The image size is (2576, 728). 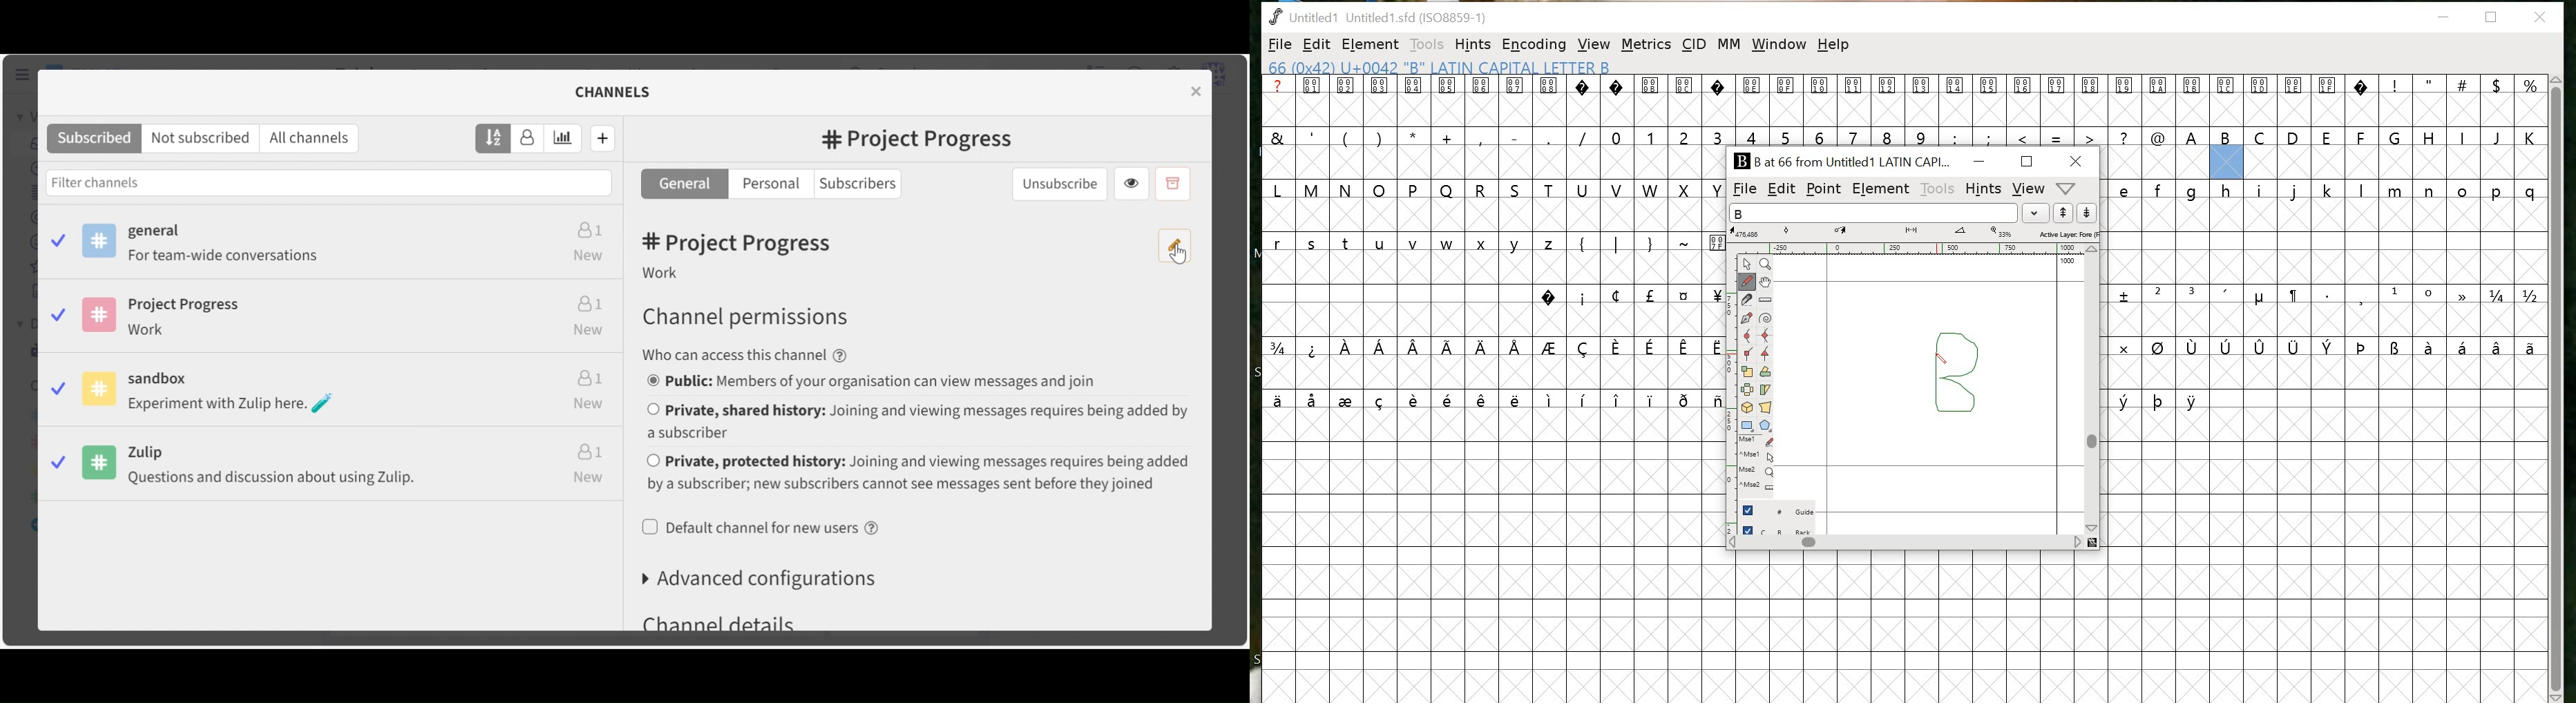 What do you see at coordinates (2068, 264) in the screenshot?
I see `100` at bounding box center [2068, 264].